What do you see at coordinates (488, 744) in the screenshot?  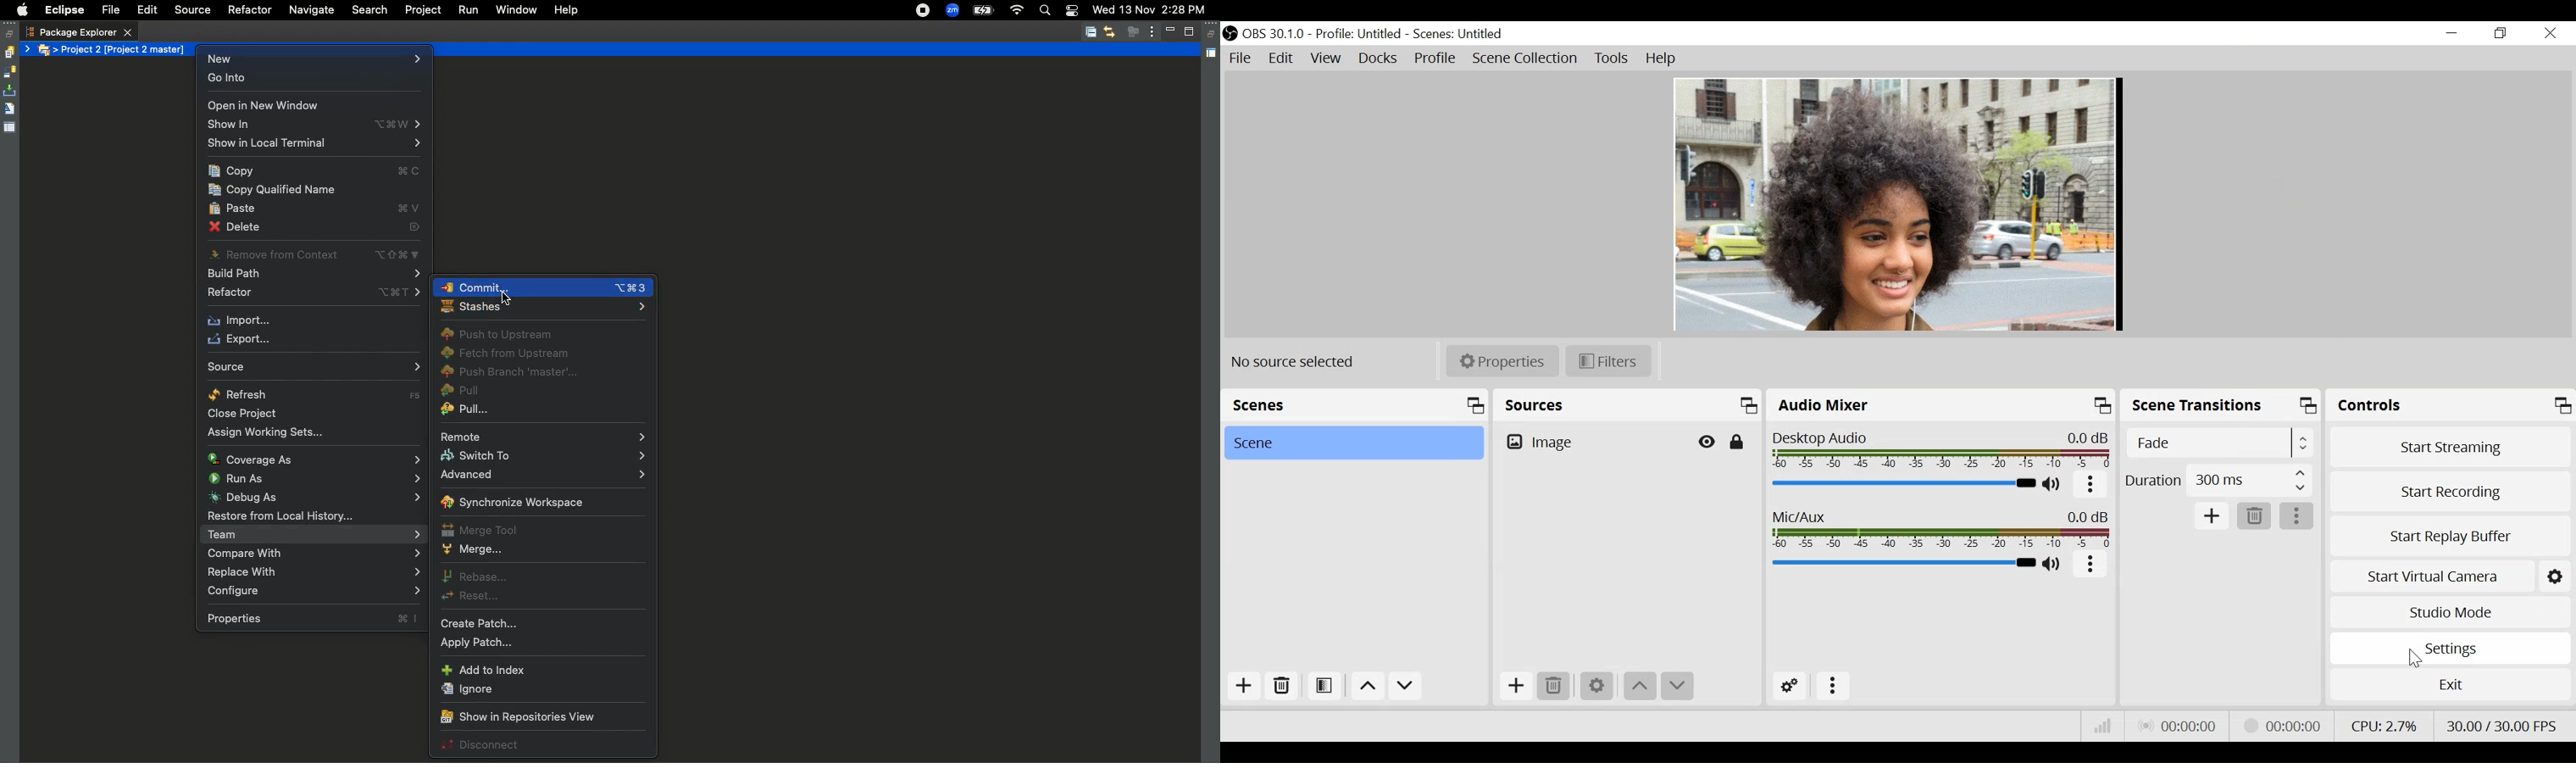 I see `Disconnect` at bounding box center [488, 744].